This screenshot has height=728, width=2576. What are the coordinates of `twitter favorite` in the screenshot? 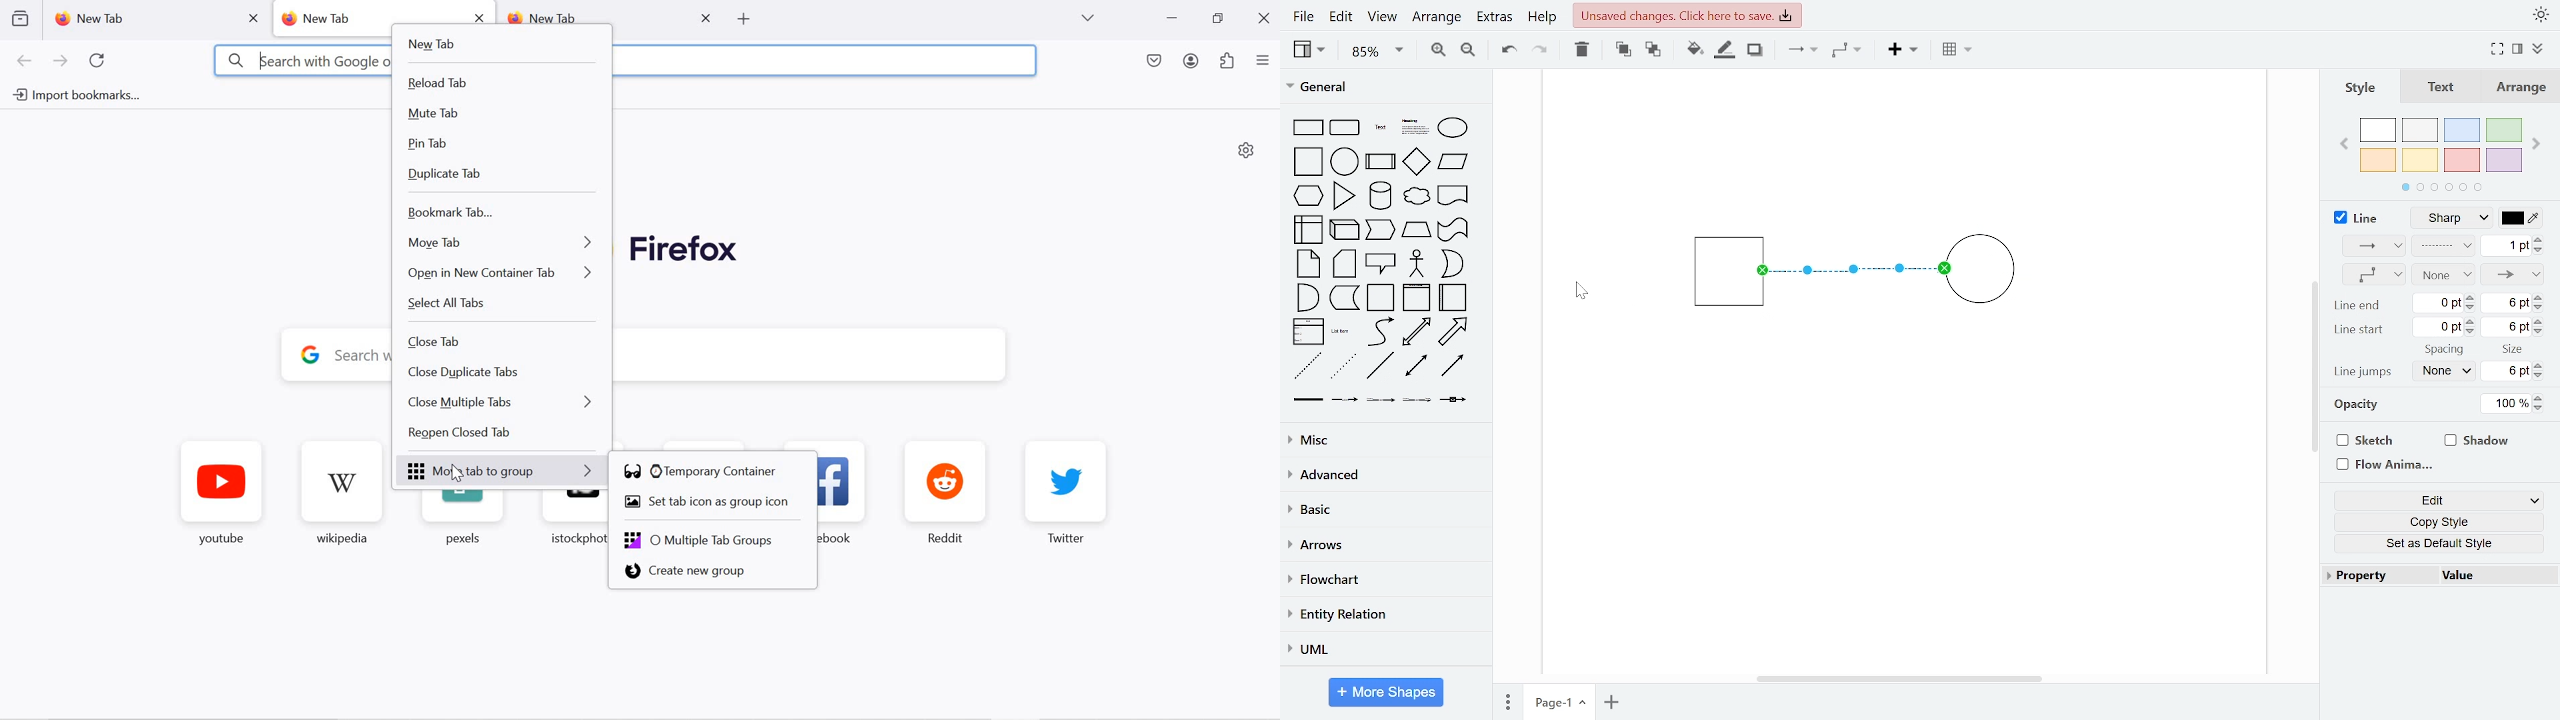 It's located at (1066, 496).